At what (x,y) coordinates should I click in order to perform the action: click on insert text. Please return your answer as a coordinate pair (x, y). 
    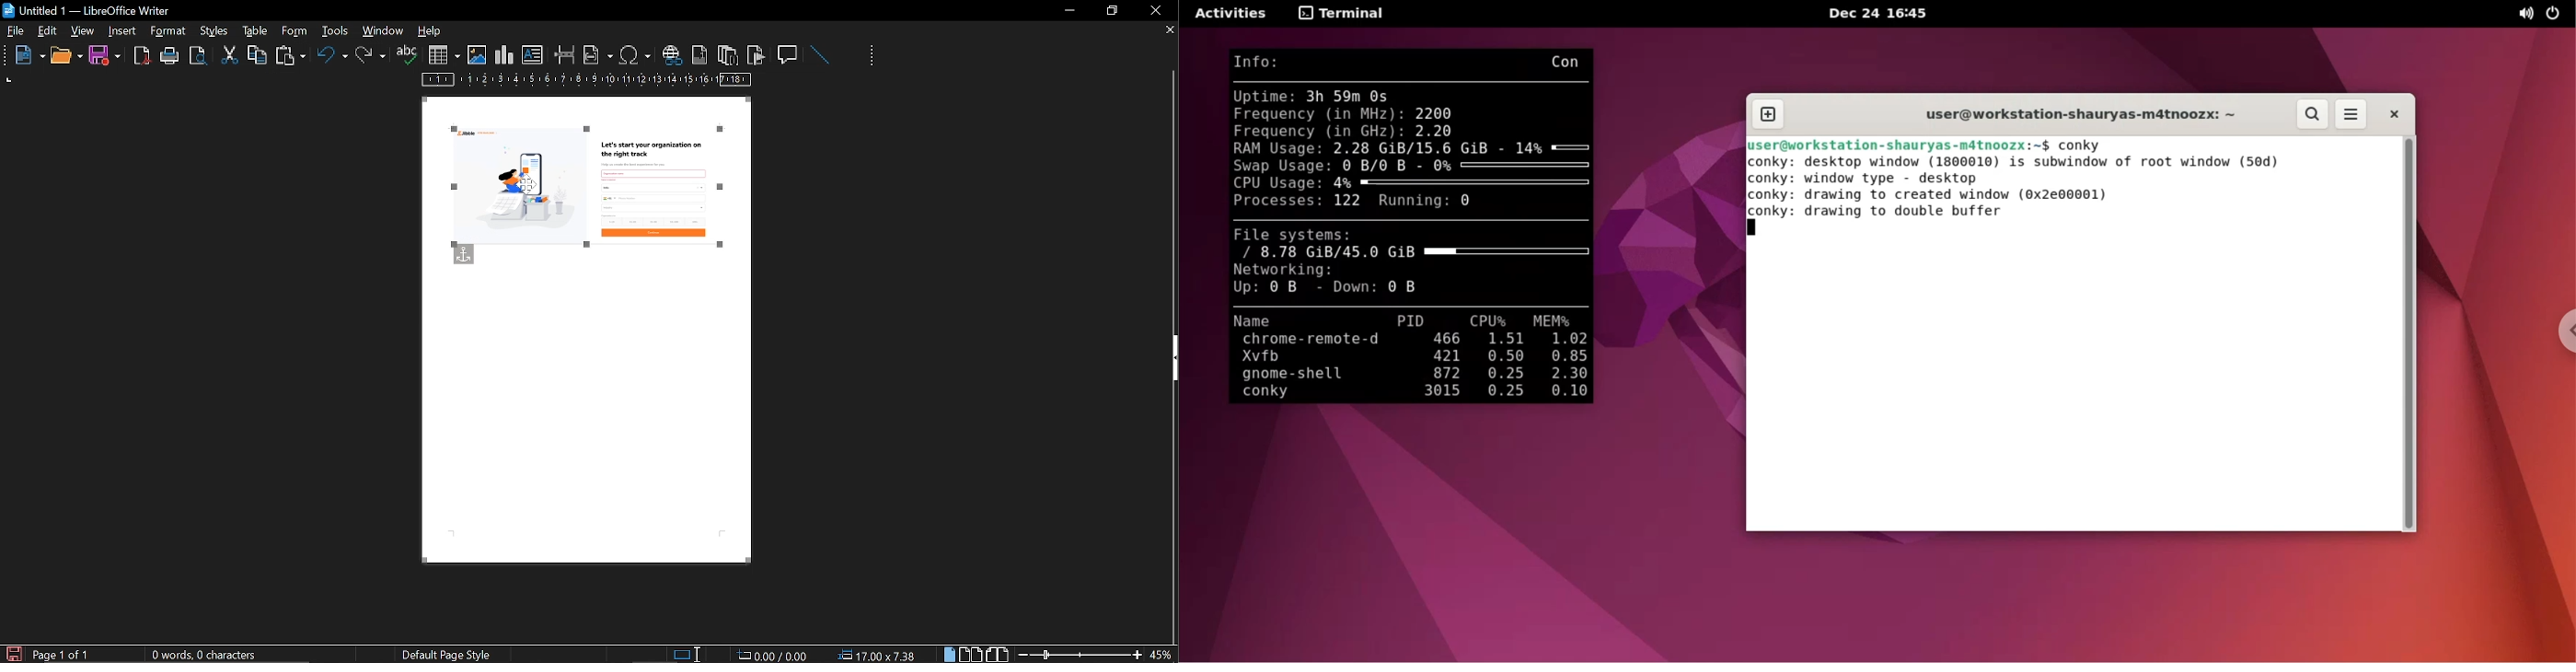
    Looking at the image, I should click on (533, 55).